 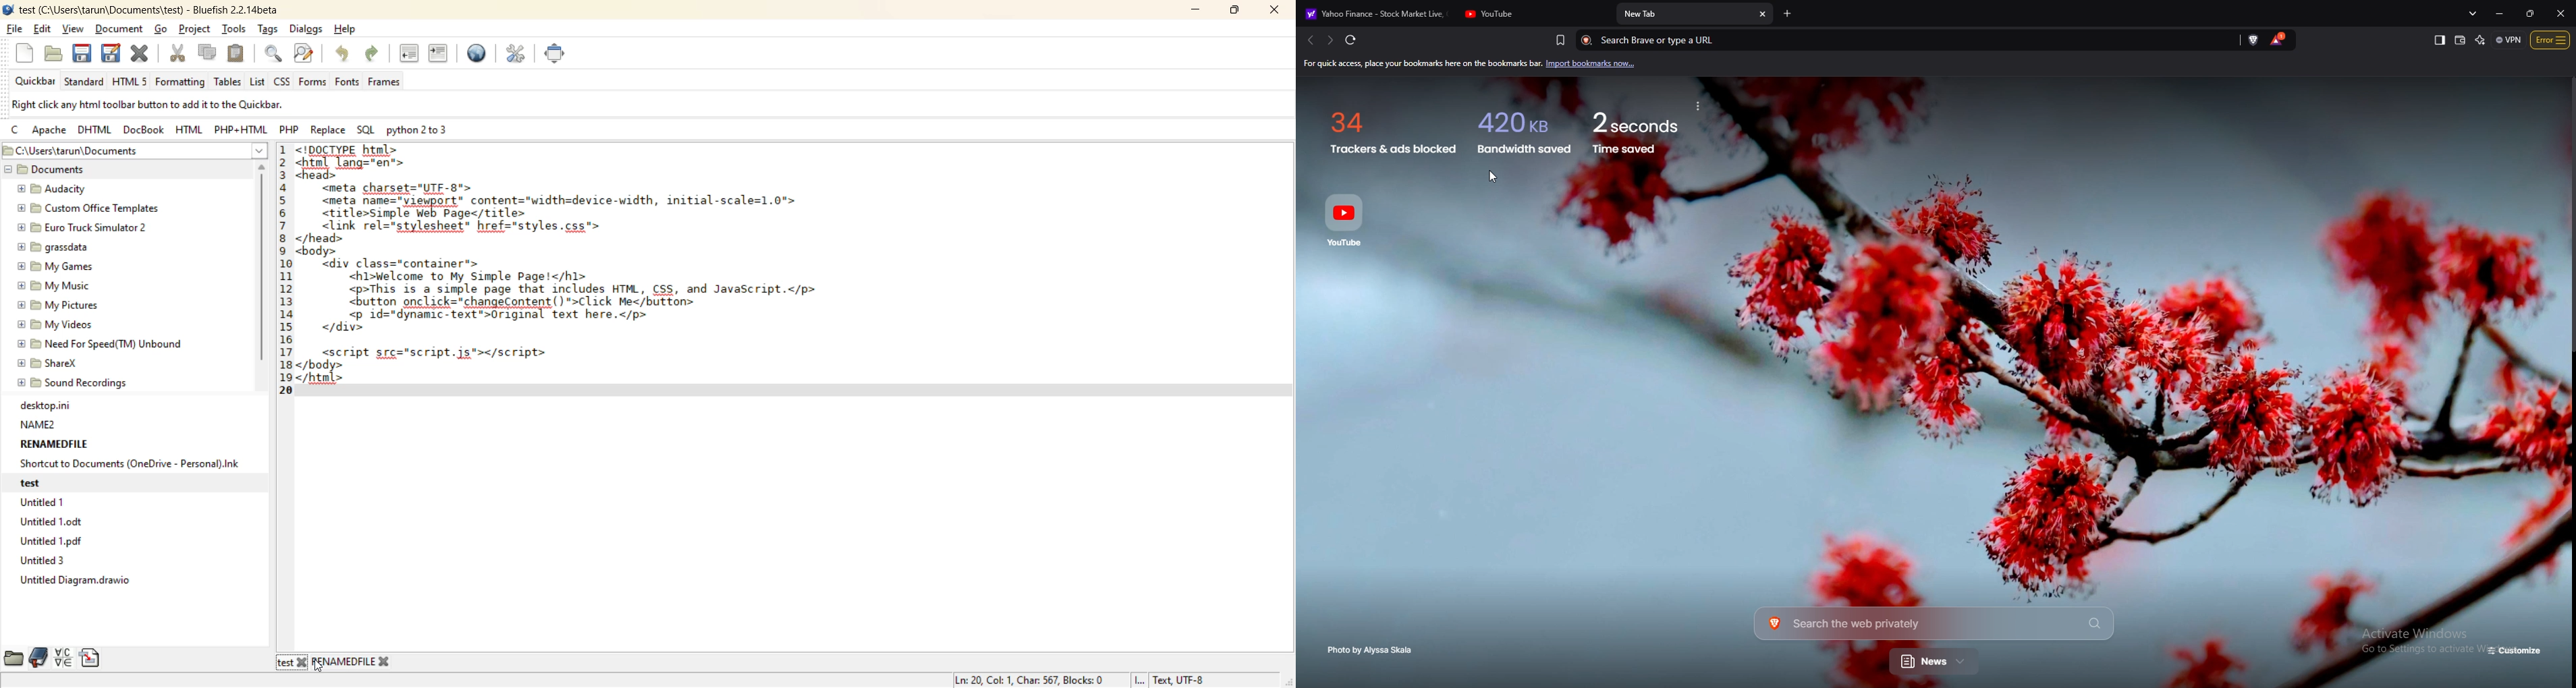 What do you see at coordinates (258, 81) in the screenshot?
I see `list` at bounding box center [258, 81].